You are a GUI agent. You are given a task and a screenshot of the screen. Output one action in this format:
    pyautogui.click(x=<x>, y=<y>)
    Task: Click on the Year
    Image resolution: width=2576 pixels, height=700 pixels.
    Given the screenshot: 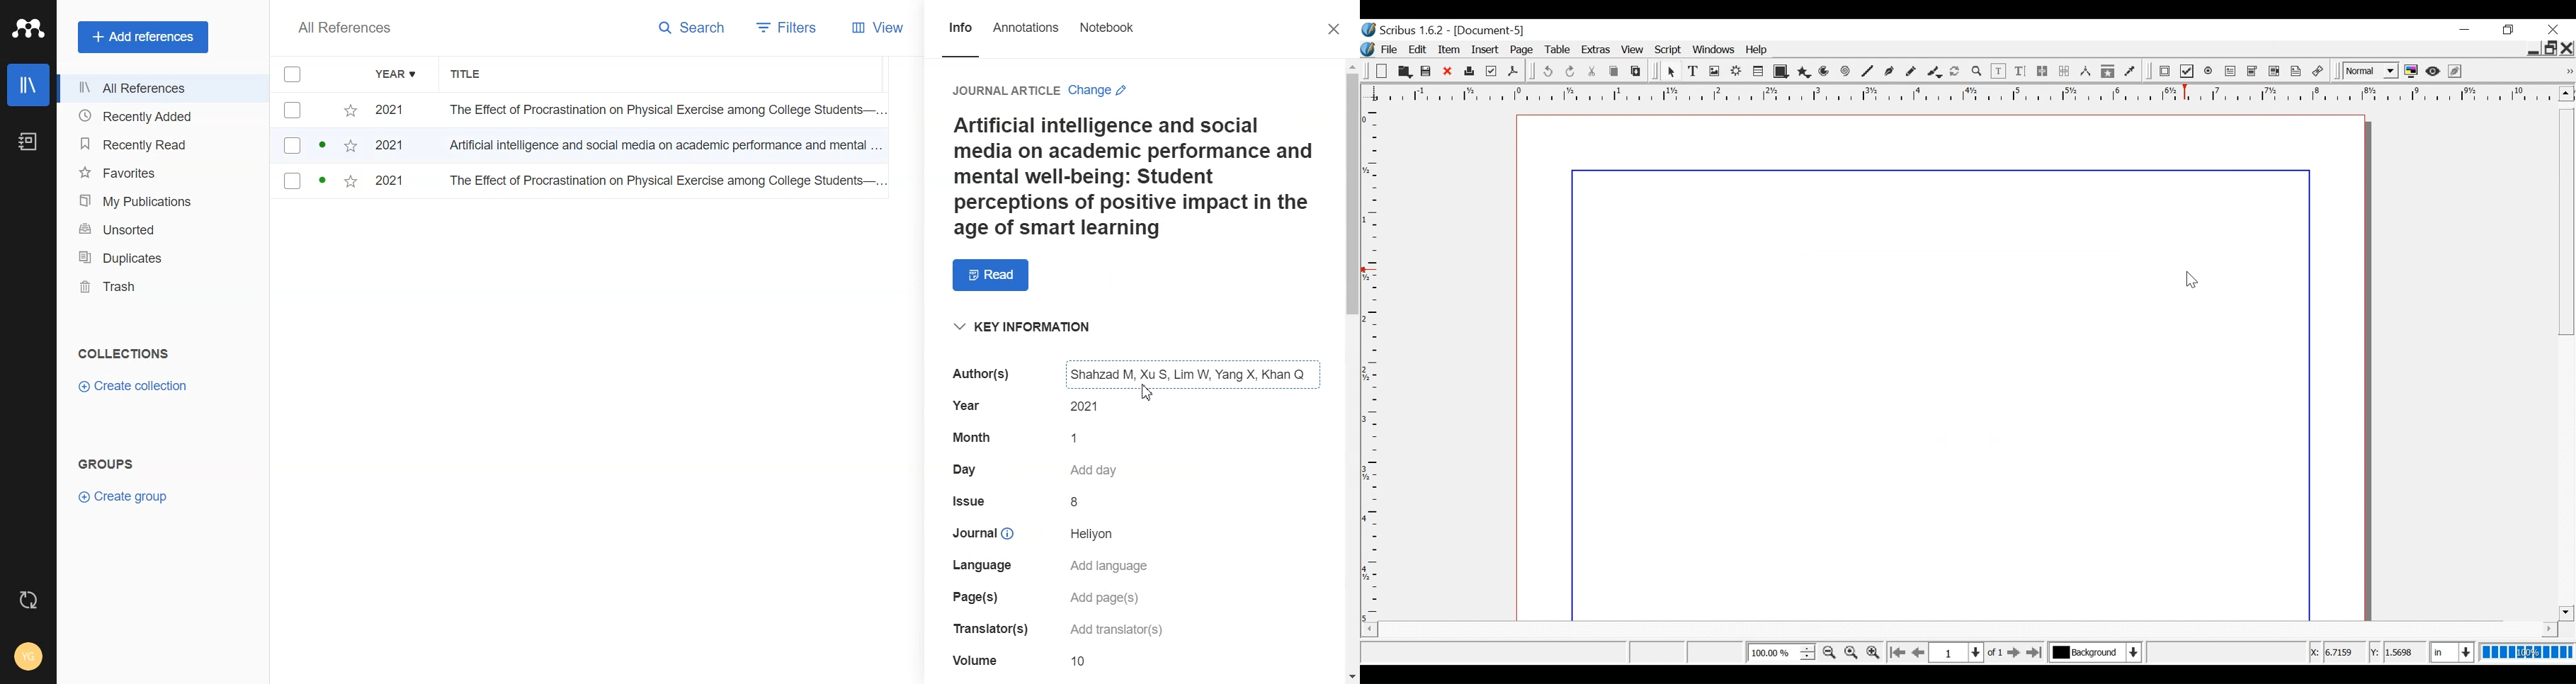 What is the action you would take?
    pyautogui.click(x=397, y=75)
    